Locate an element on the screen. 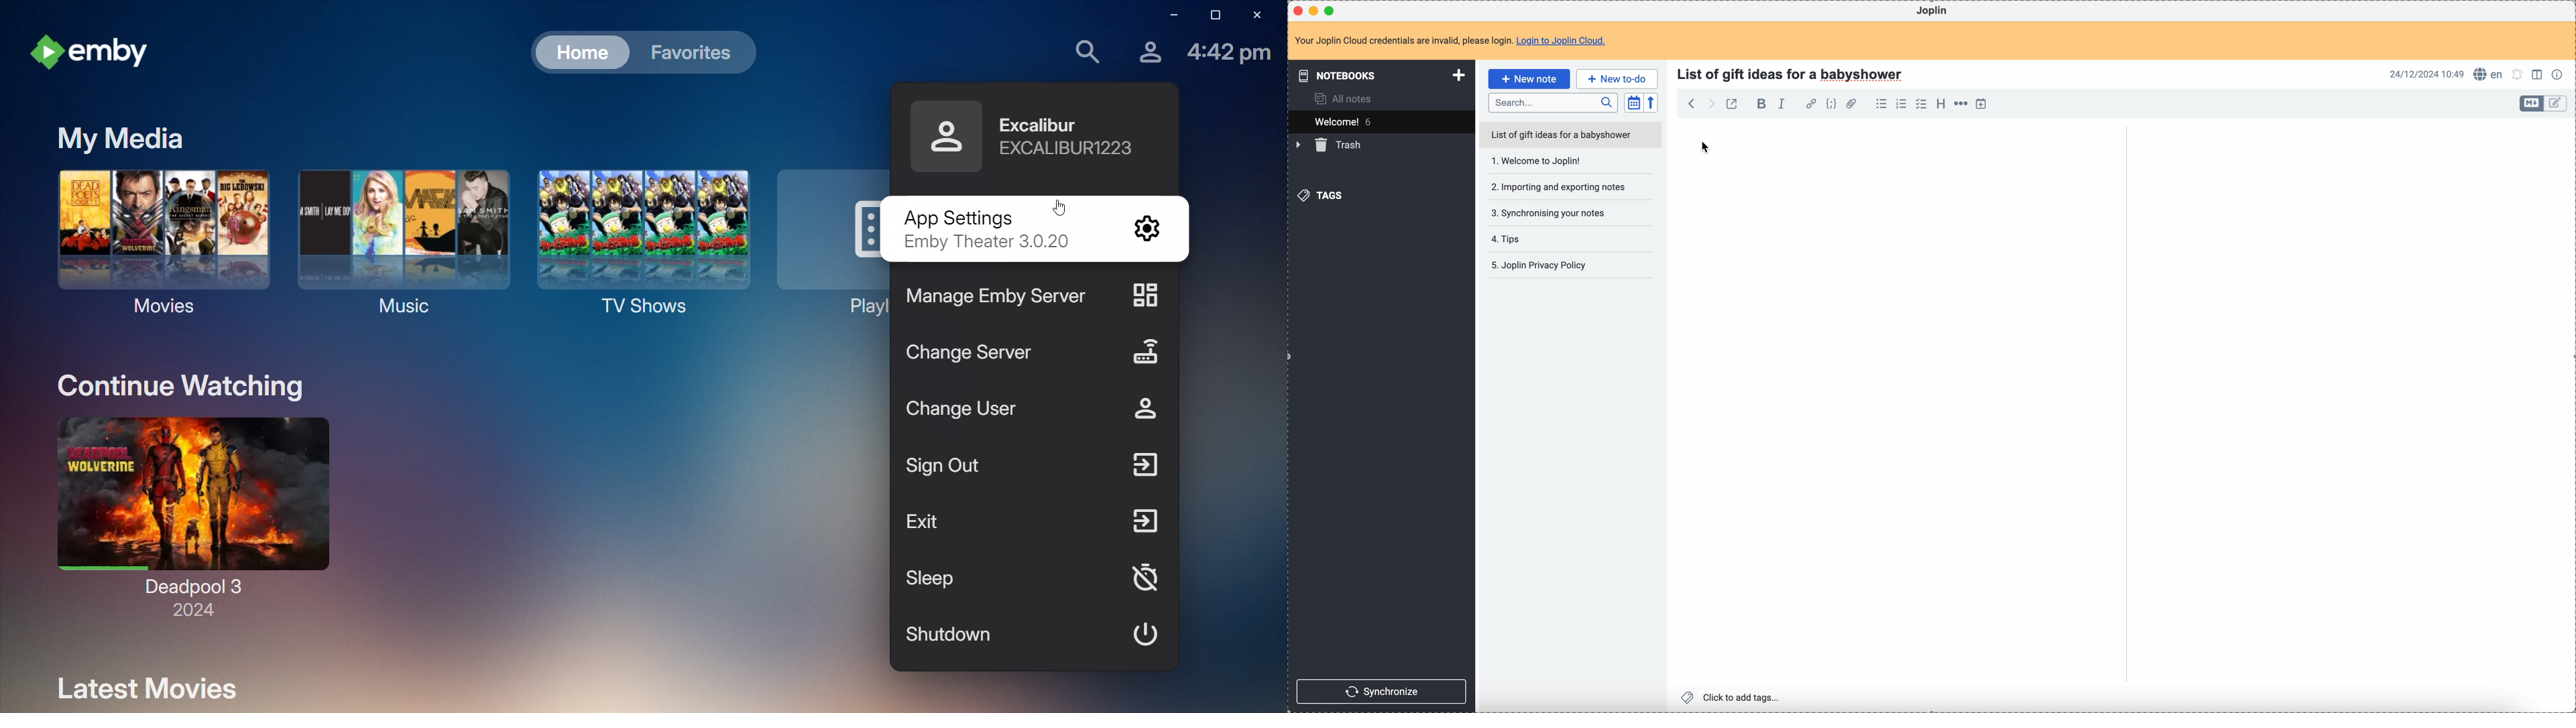 The height and width of the screenshot is (728, 2576). set alarm is located at coordinates (2517, 74).